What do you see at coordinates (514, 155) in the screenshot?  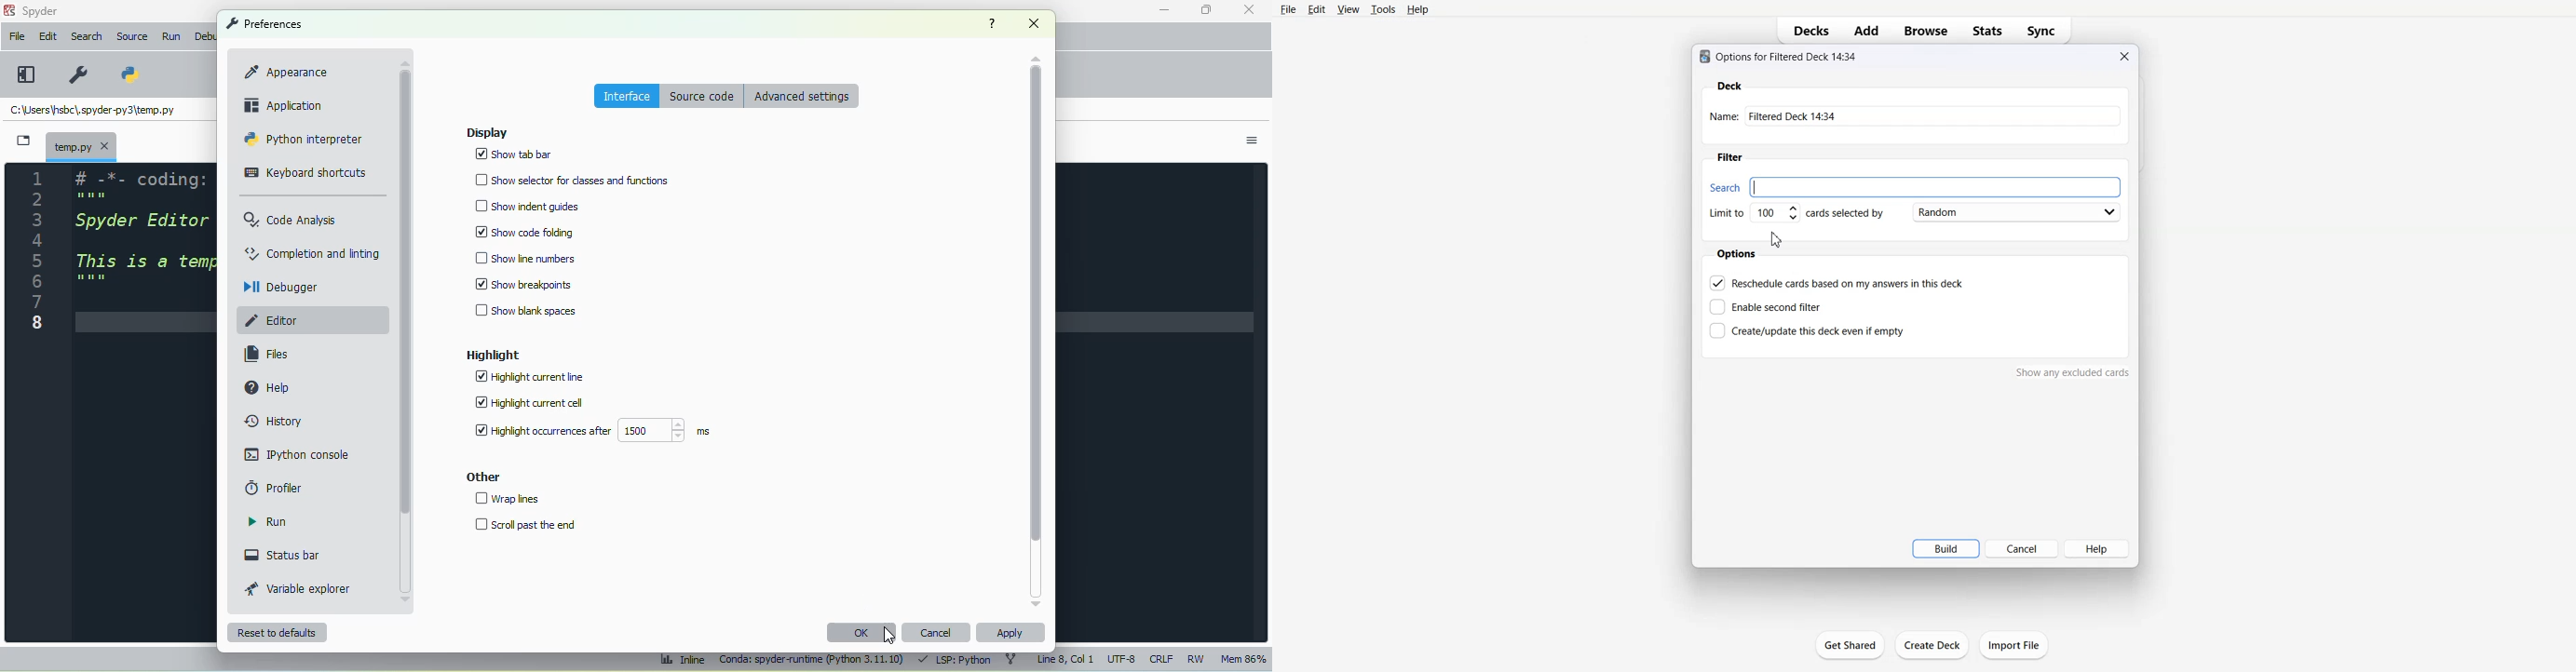 I see `show tab bar` at bounding box center [514, 155].